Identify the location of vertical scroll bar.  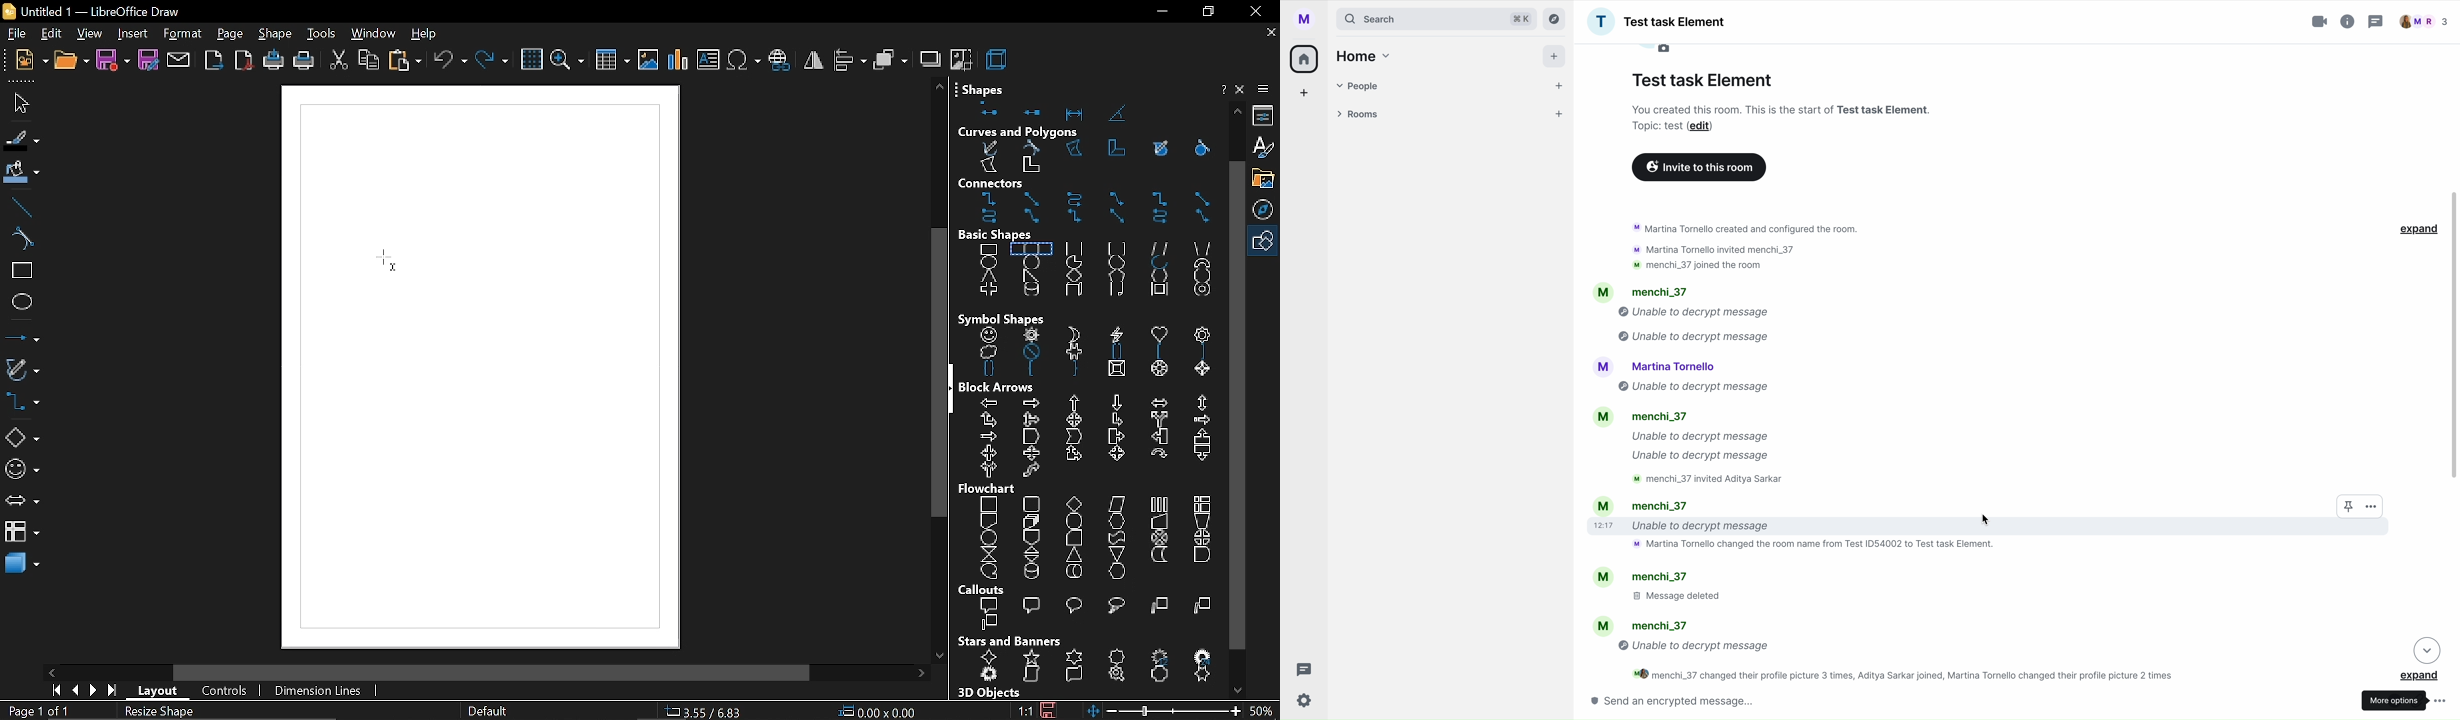
(932, 376).